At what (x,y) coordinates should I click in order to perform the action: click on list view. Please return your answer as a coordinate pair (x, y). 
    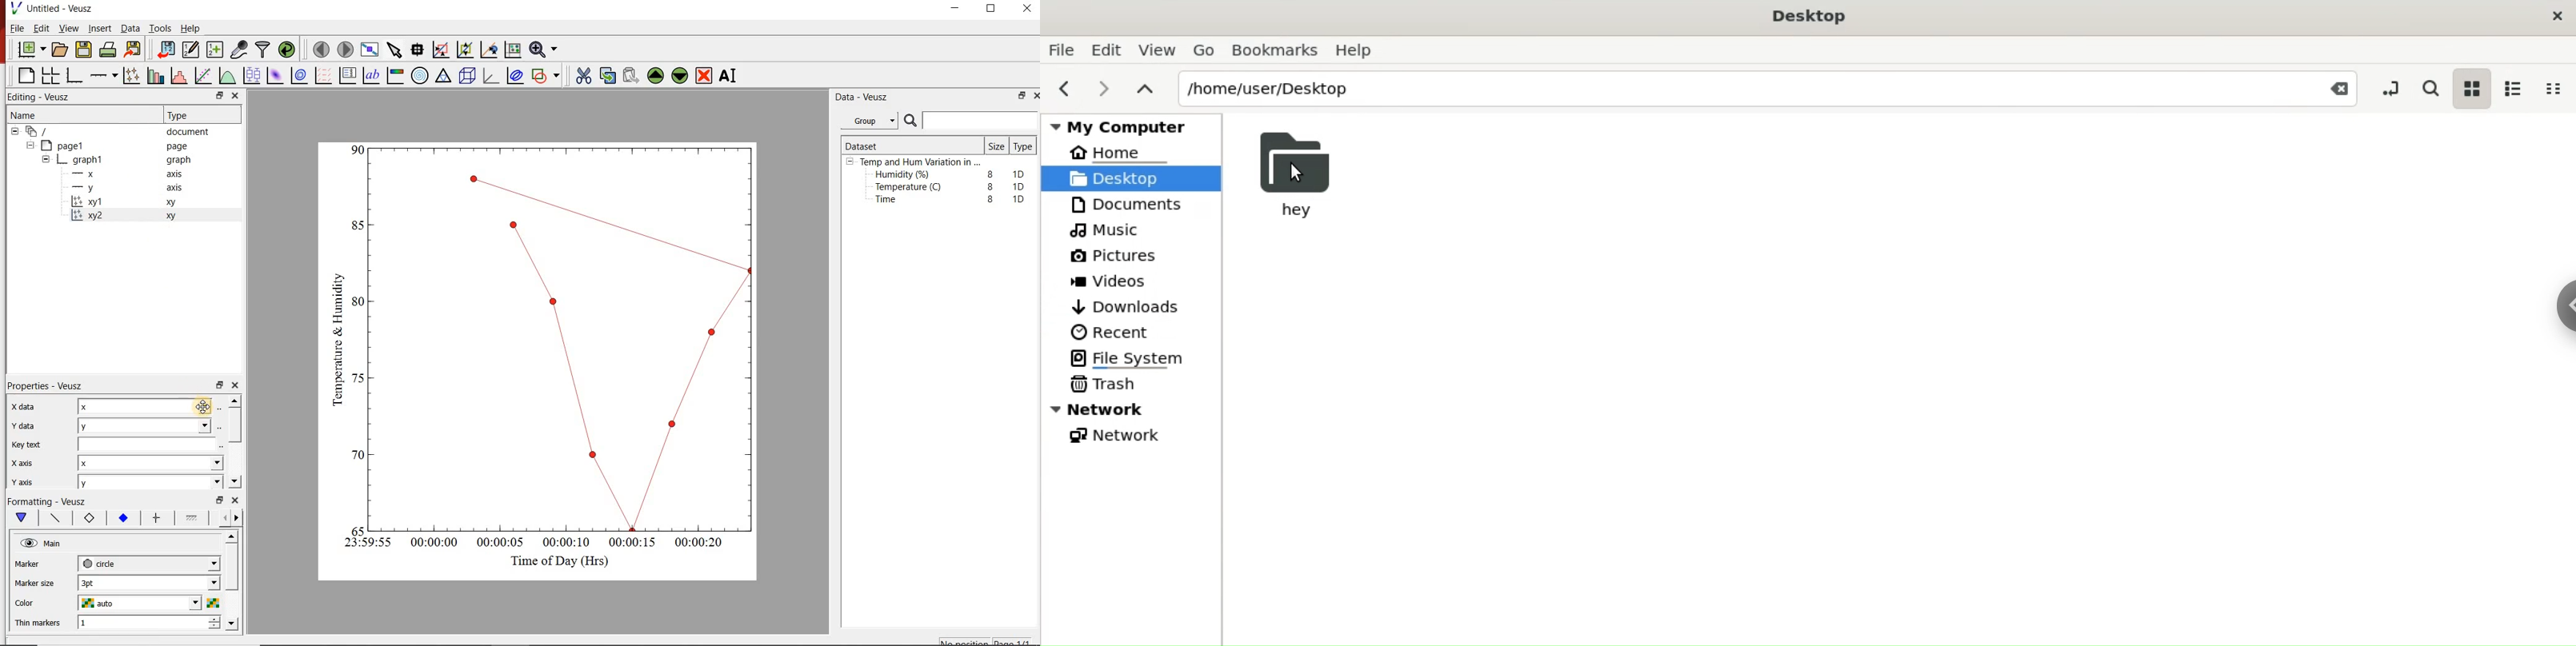
    Looking at the image, I should click on (2516, 89).